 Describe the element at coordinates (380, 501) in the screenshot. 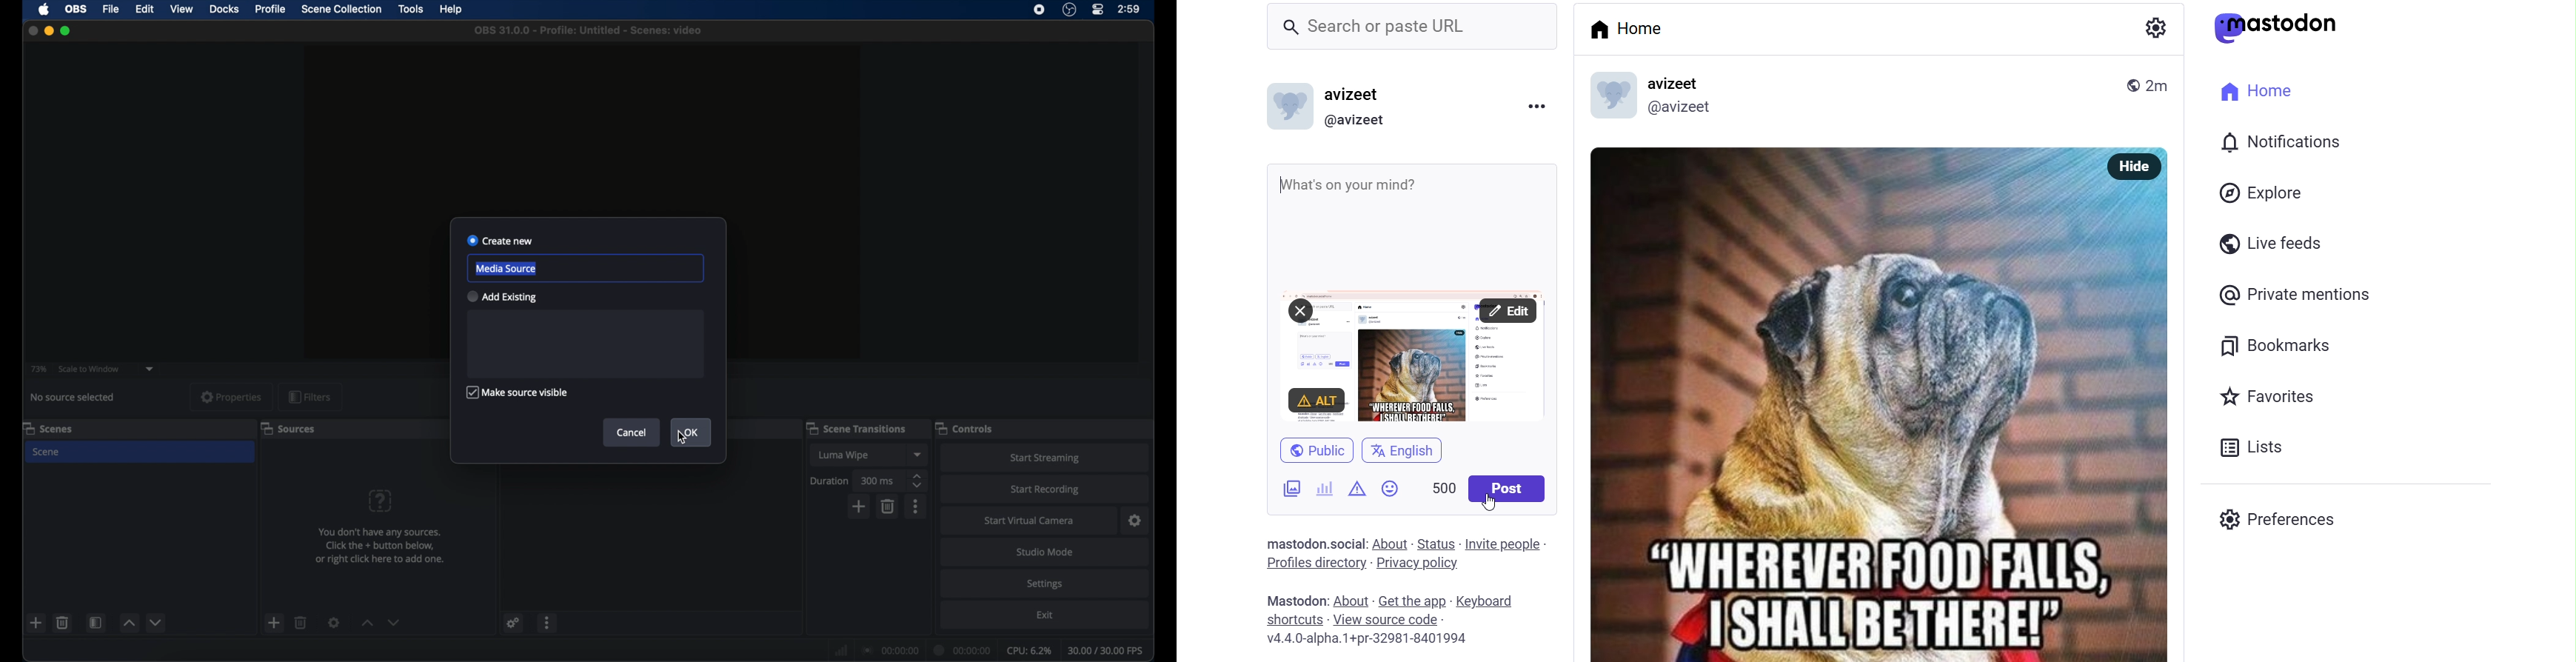

I see `question mark icon` at that location.